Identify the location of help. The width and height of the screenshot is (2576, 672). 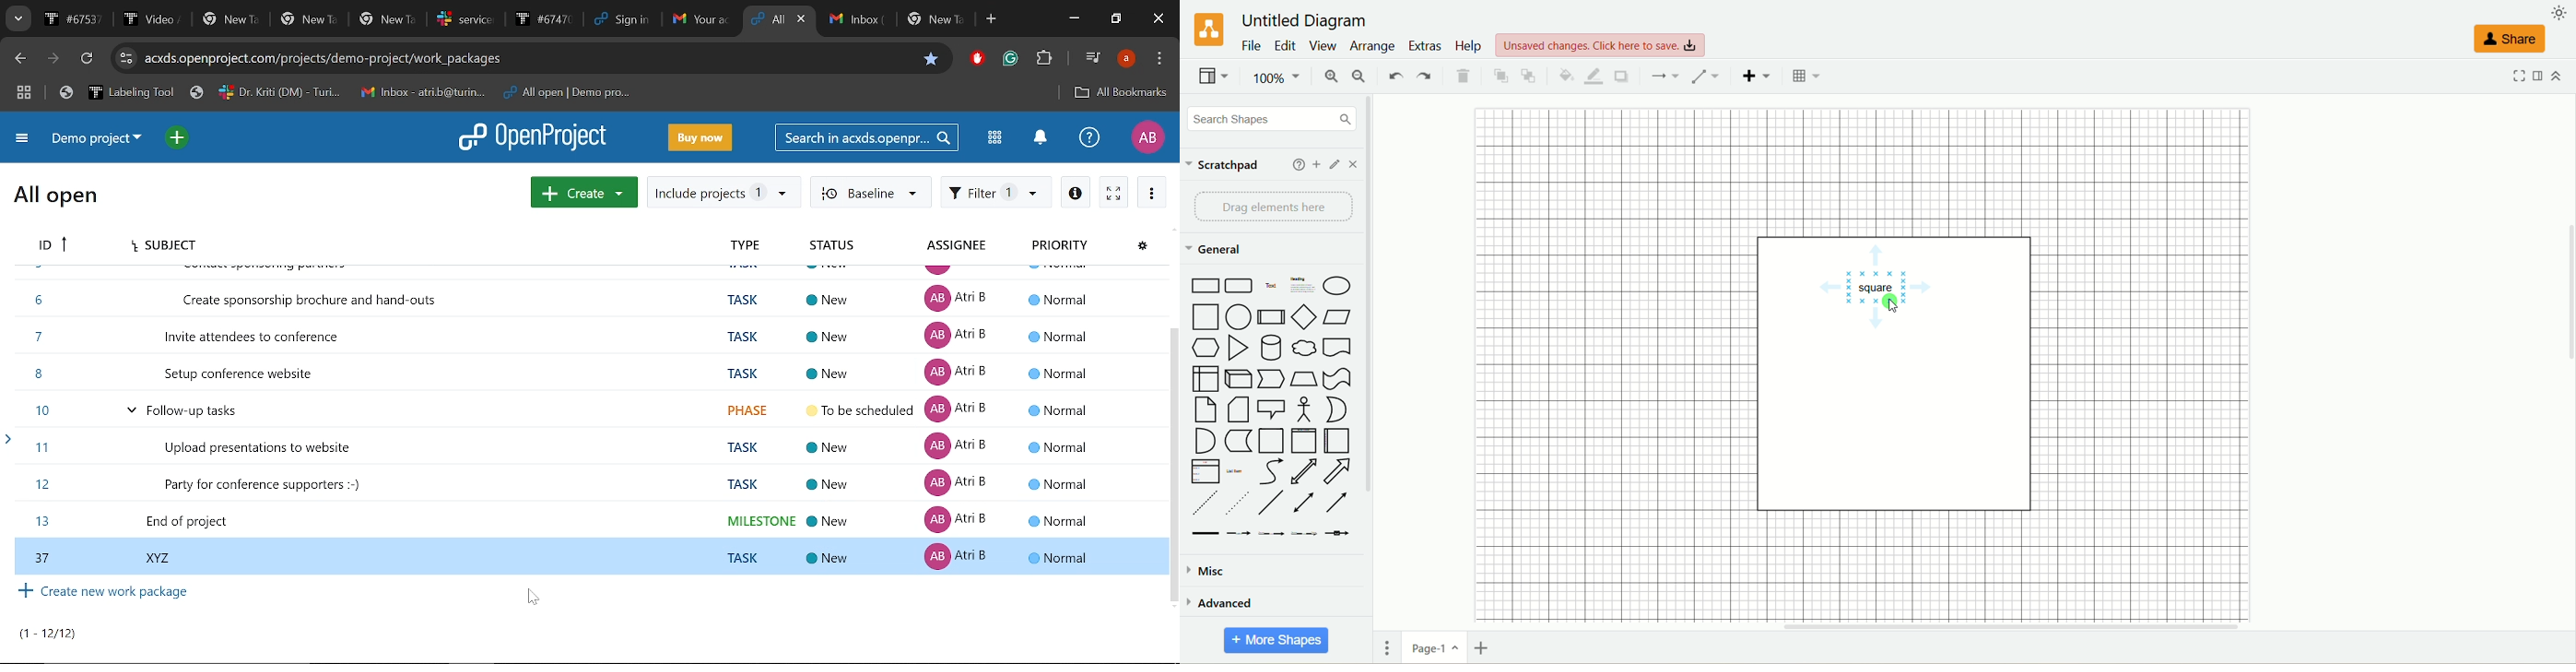
(1295, 165).